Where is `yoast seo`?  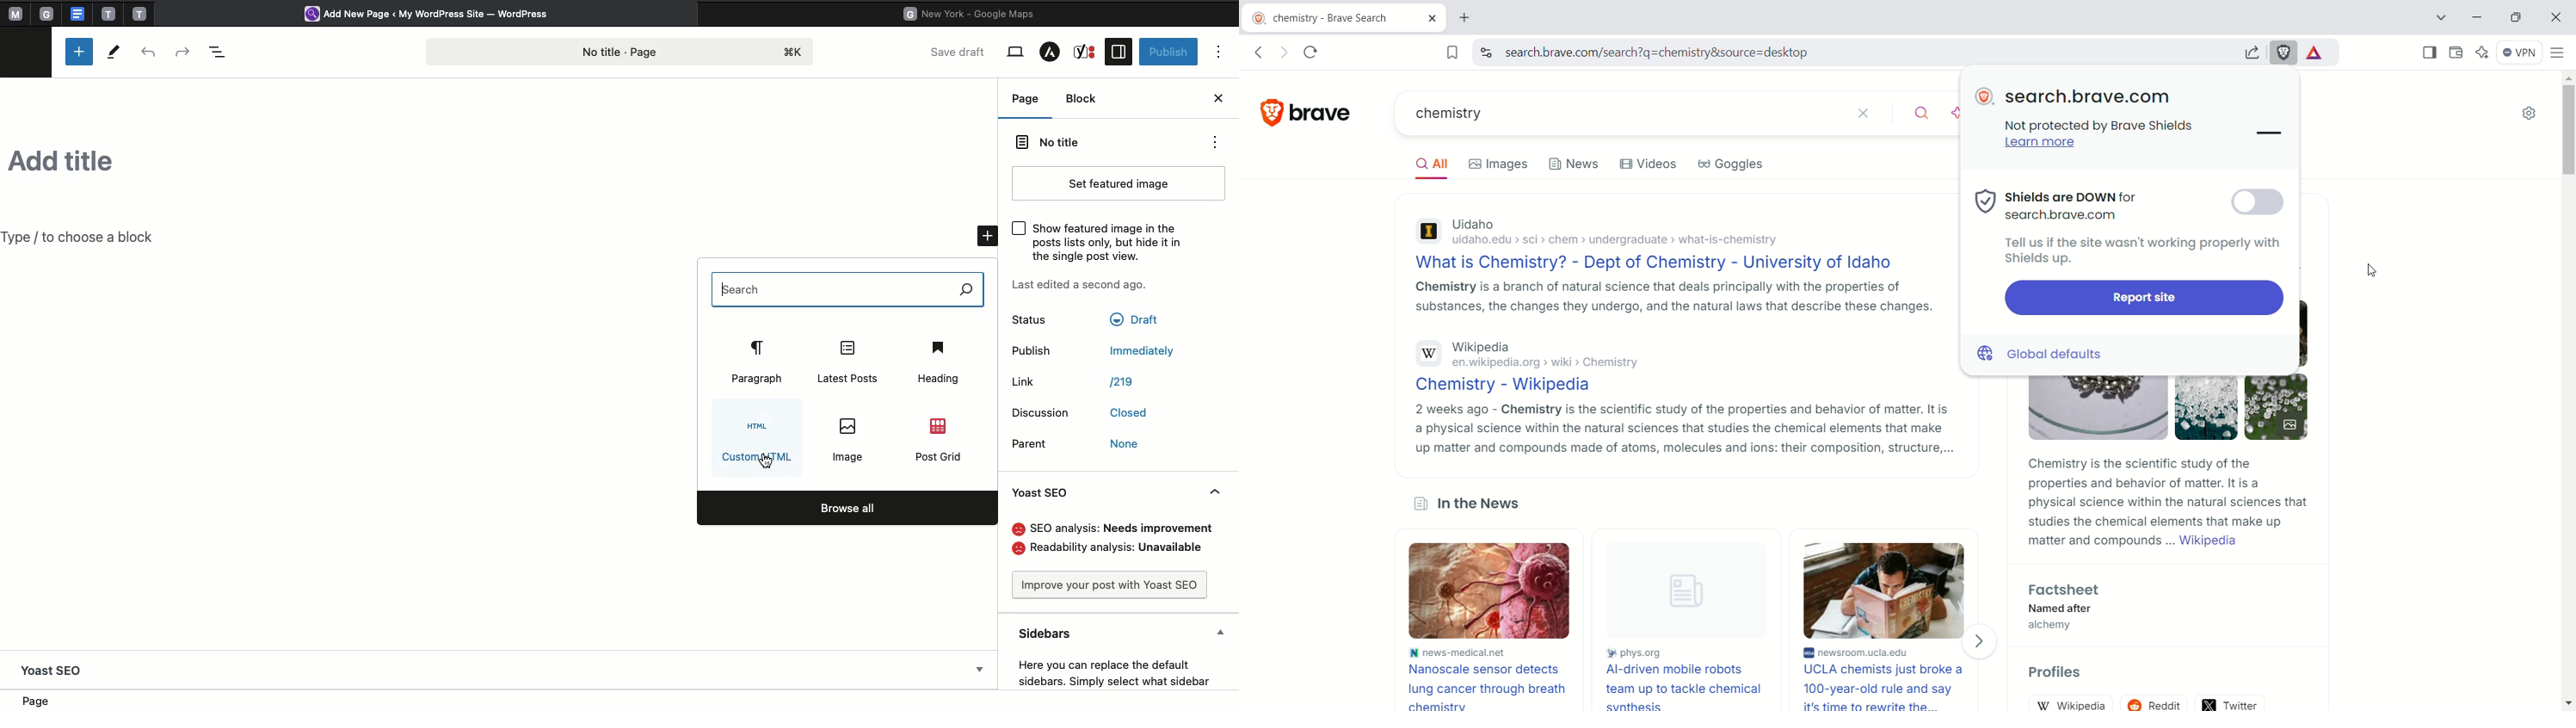 yoast seo is located at coordinates (53, 671).